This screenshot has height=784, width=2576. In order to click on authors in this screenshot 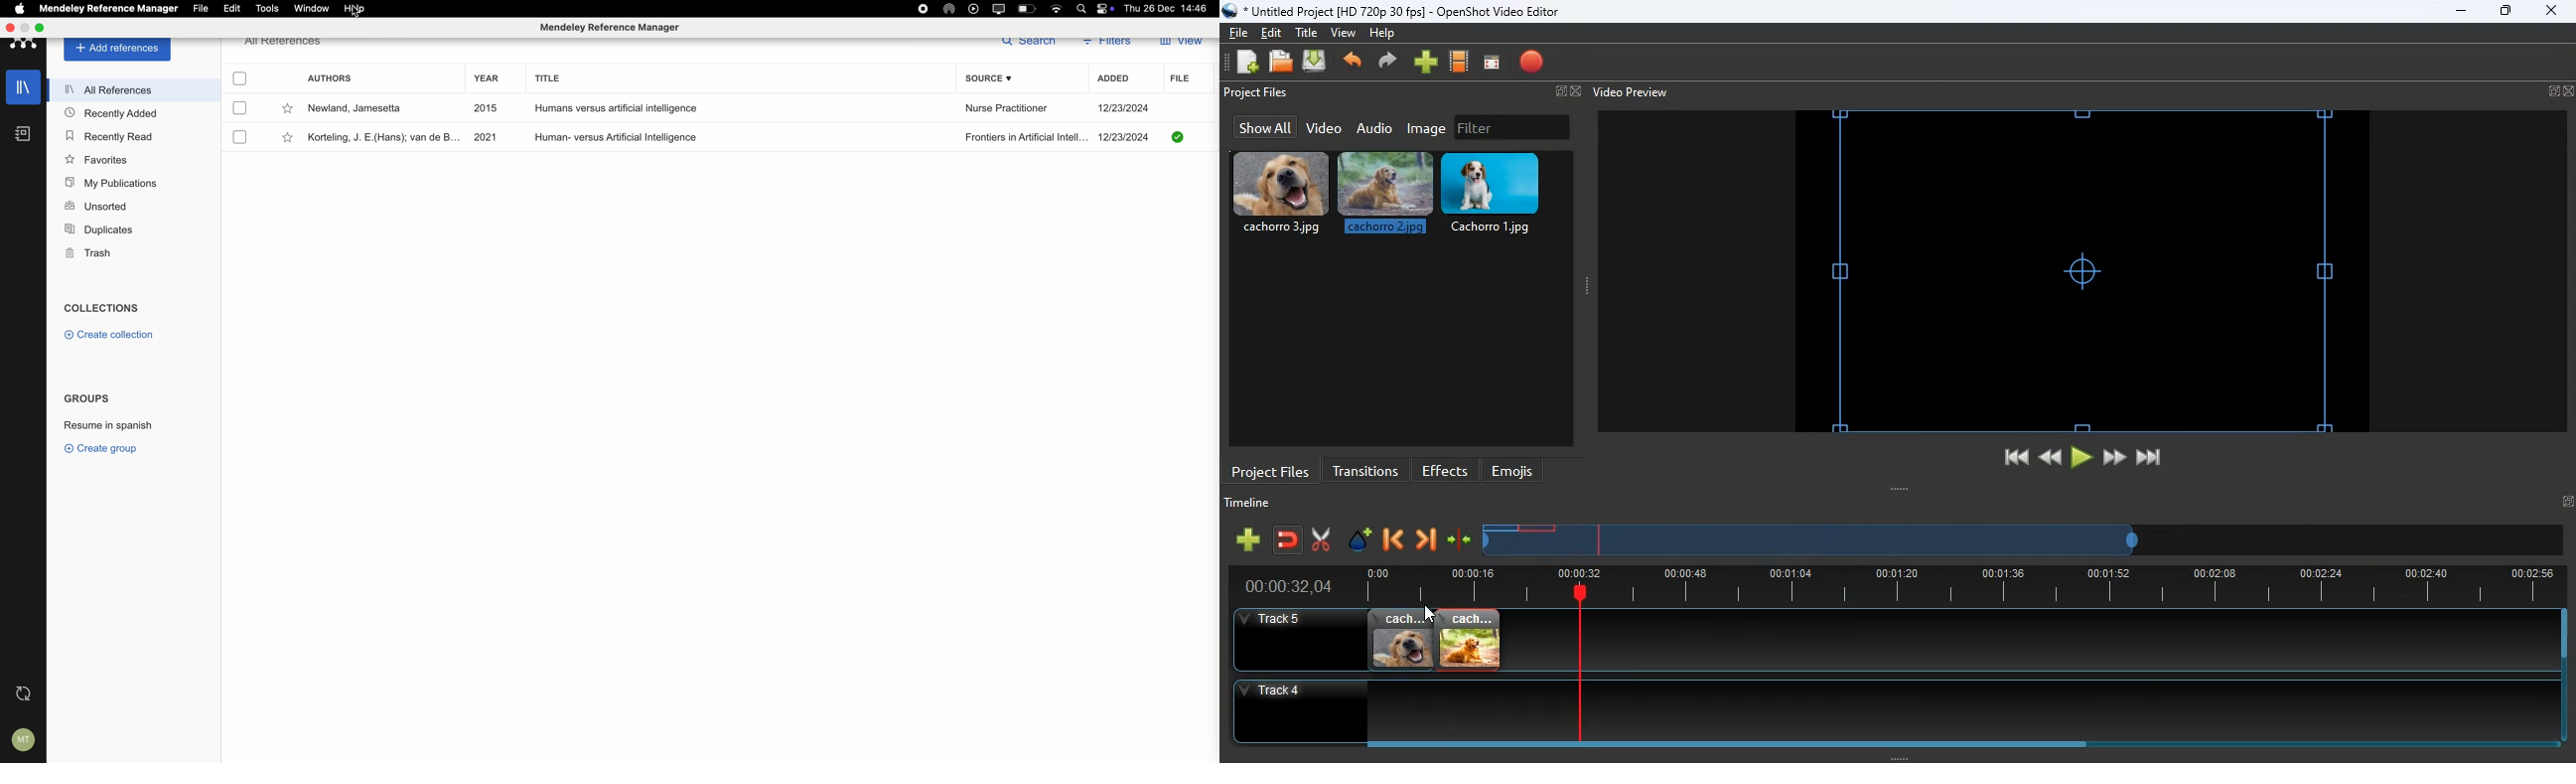, I will do `click(327, 78)`.